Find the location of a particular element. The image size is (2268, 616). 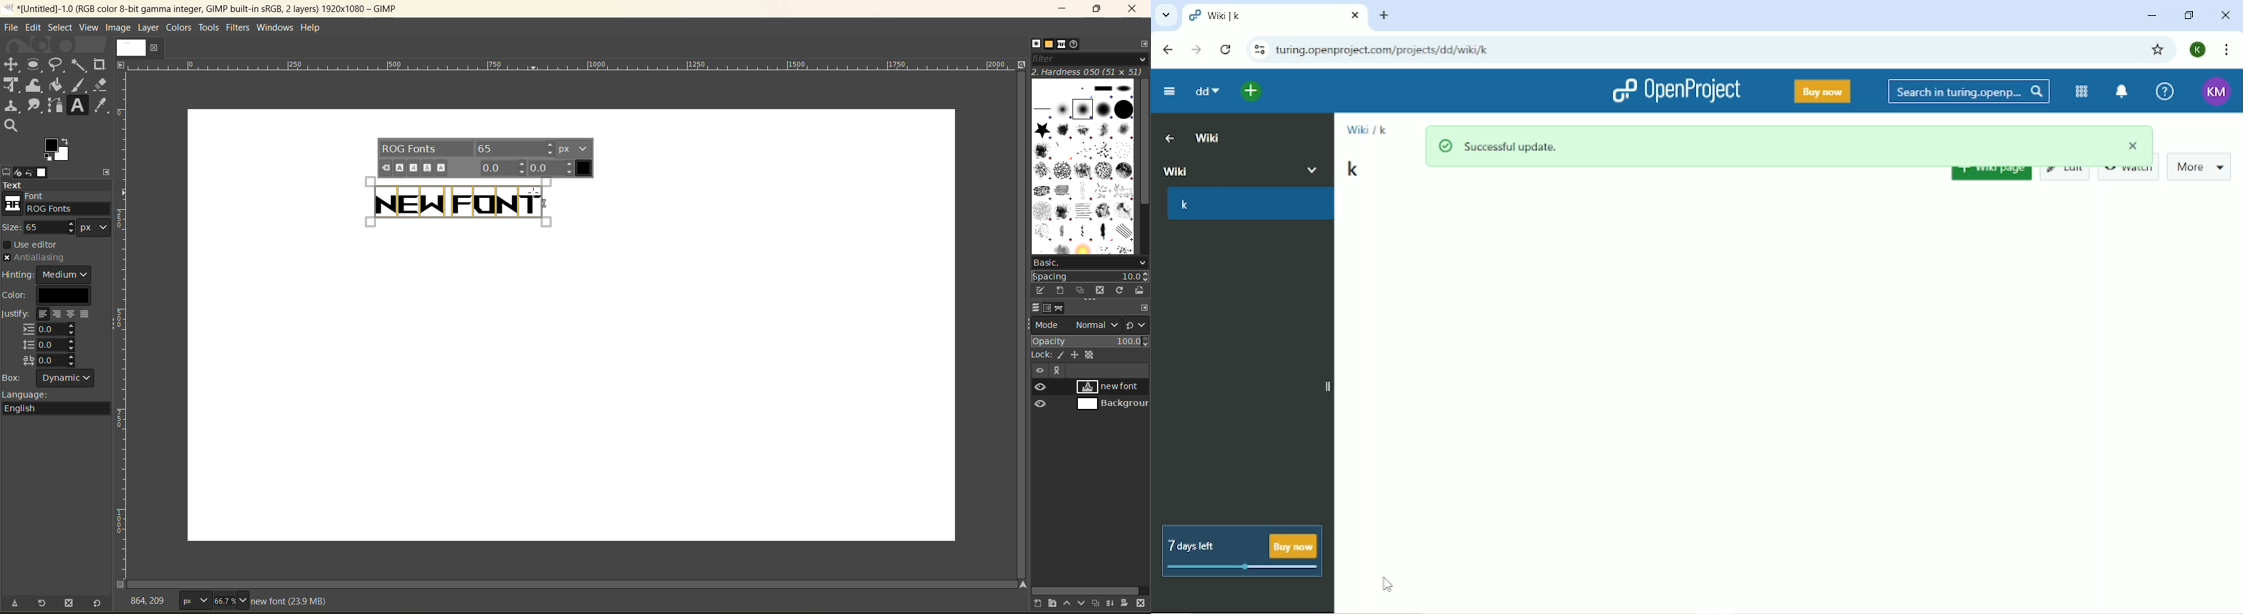

tool options is located at coordinates (7, 172).